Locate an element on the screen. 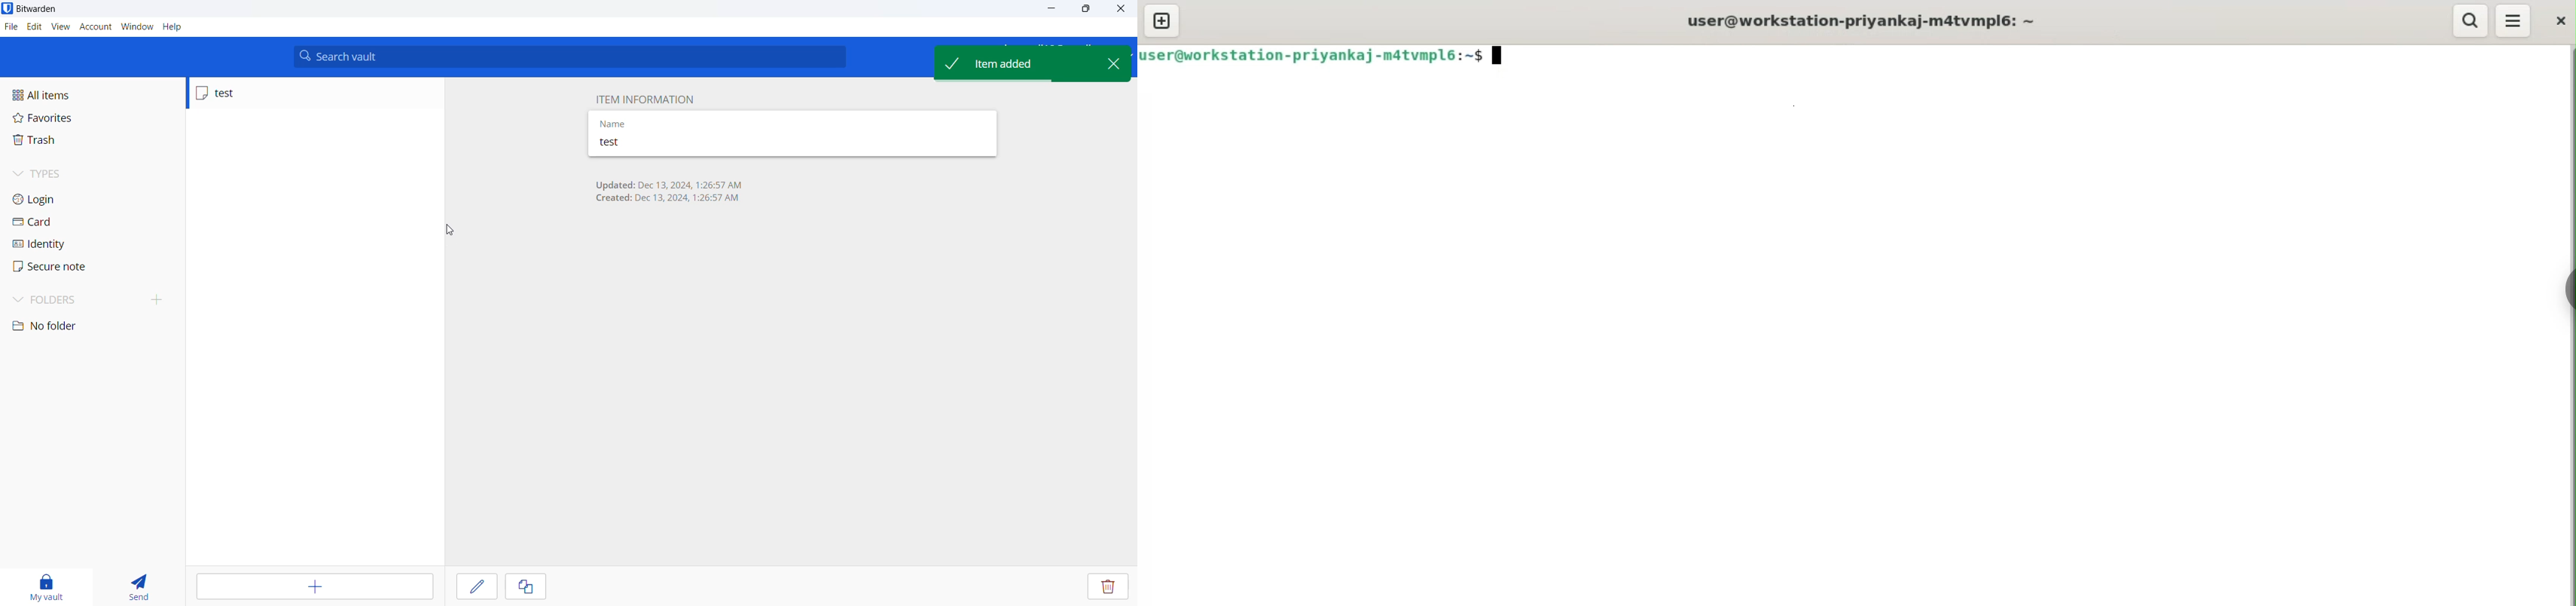 This screenshot has height=616, width=2576. card is located at coordinates (62, 222).